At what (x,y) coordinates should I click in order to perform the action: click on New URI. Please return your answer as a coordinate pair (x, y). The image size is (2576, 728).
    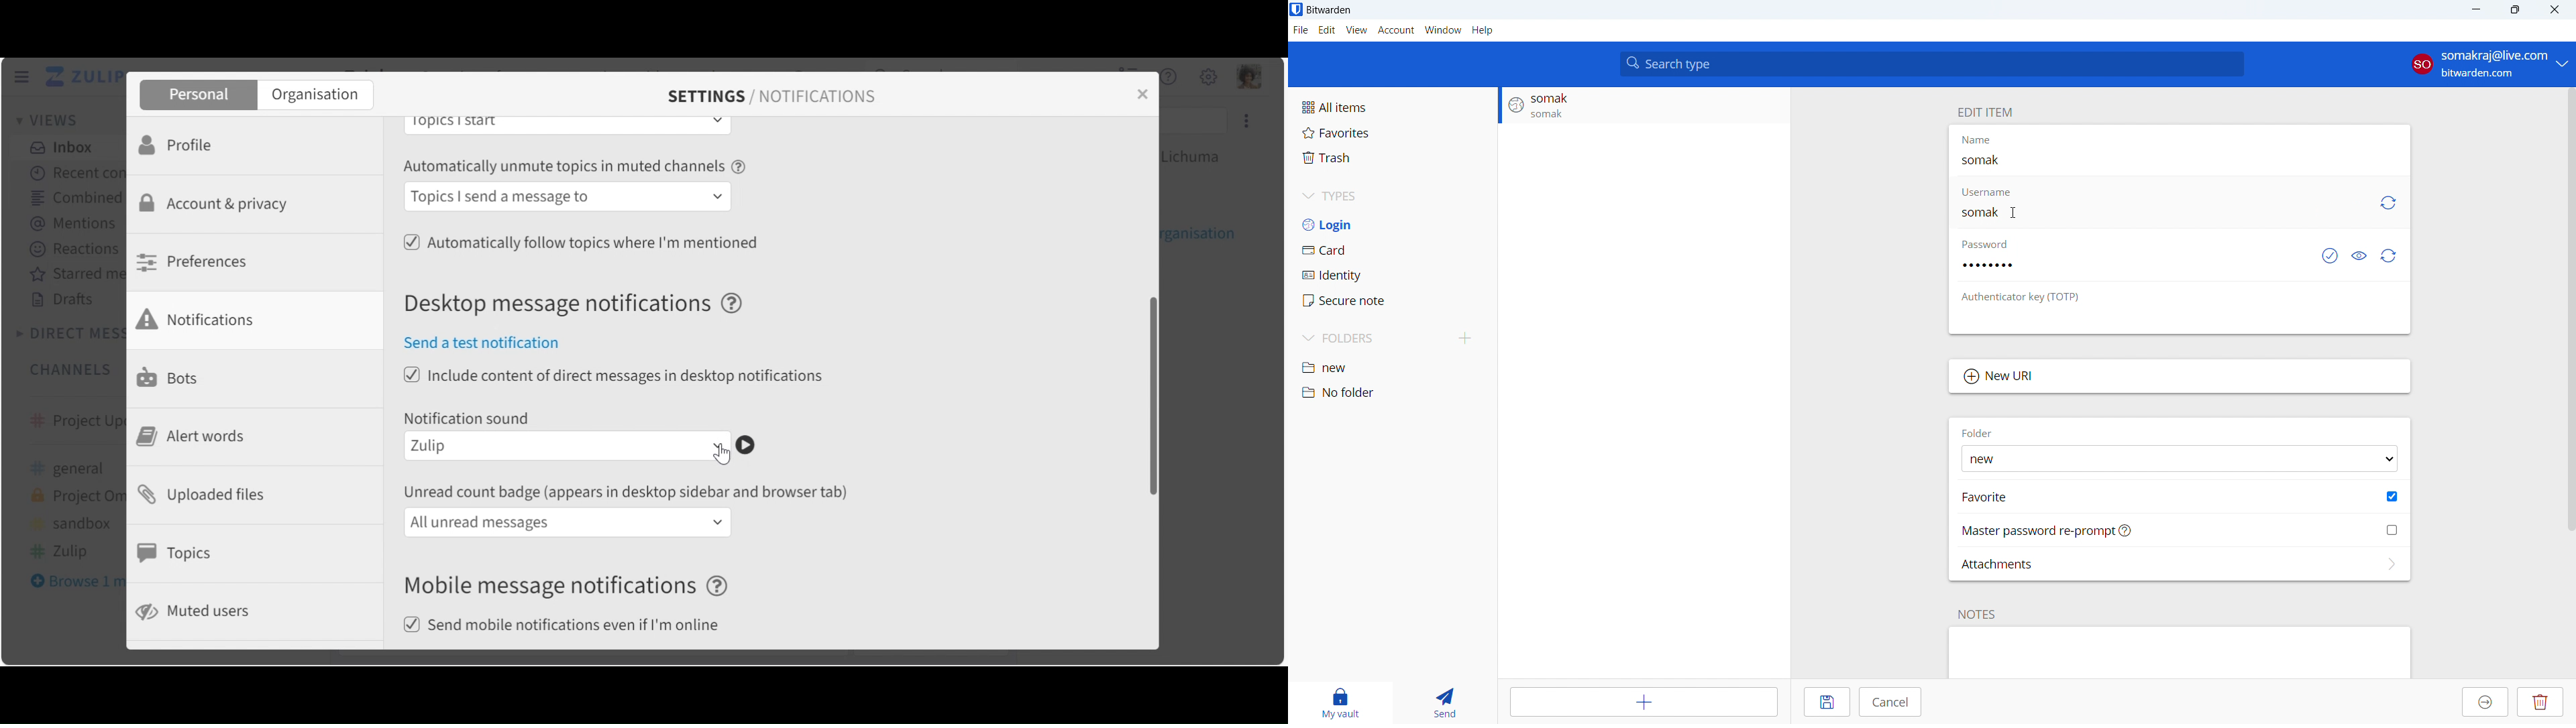
    Looking at the image, I should click on (2180, 377).